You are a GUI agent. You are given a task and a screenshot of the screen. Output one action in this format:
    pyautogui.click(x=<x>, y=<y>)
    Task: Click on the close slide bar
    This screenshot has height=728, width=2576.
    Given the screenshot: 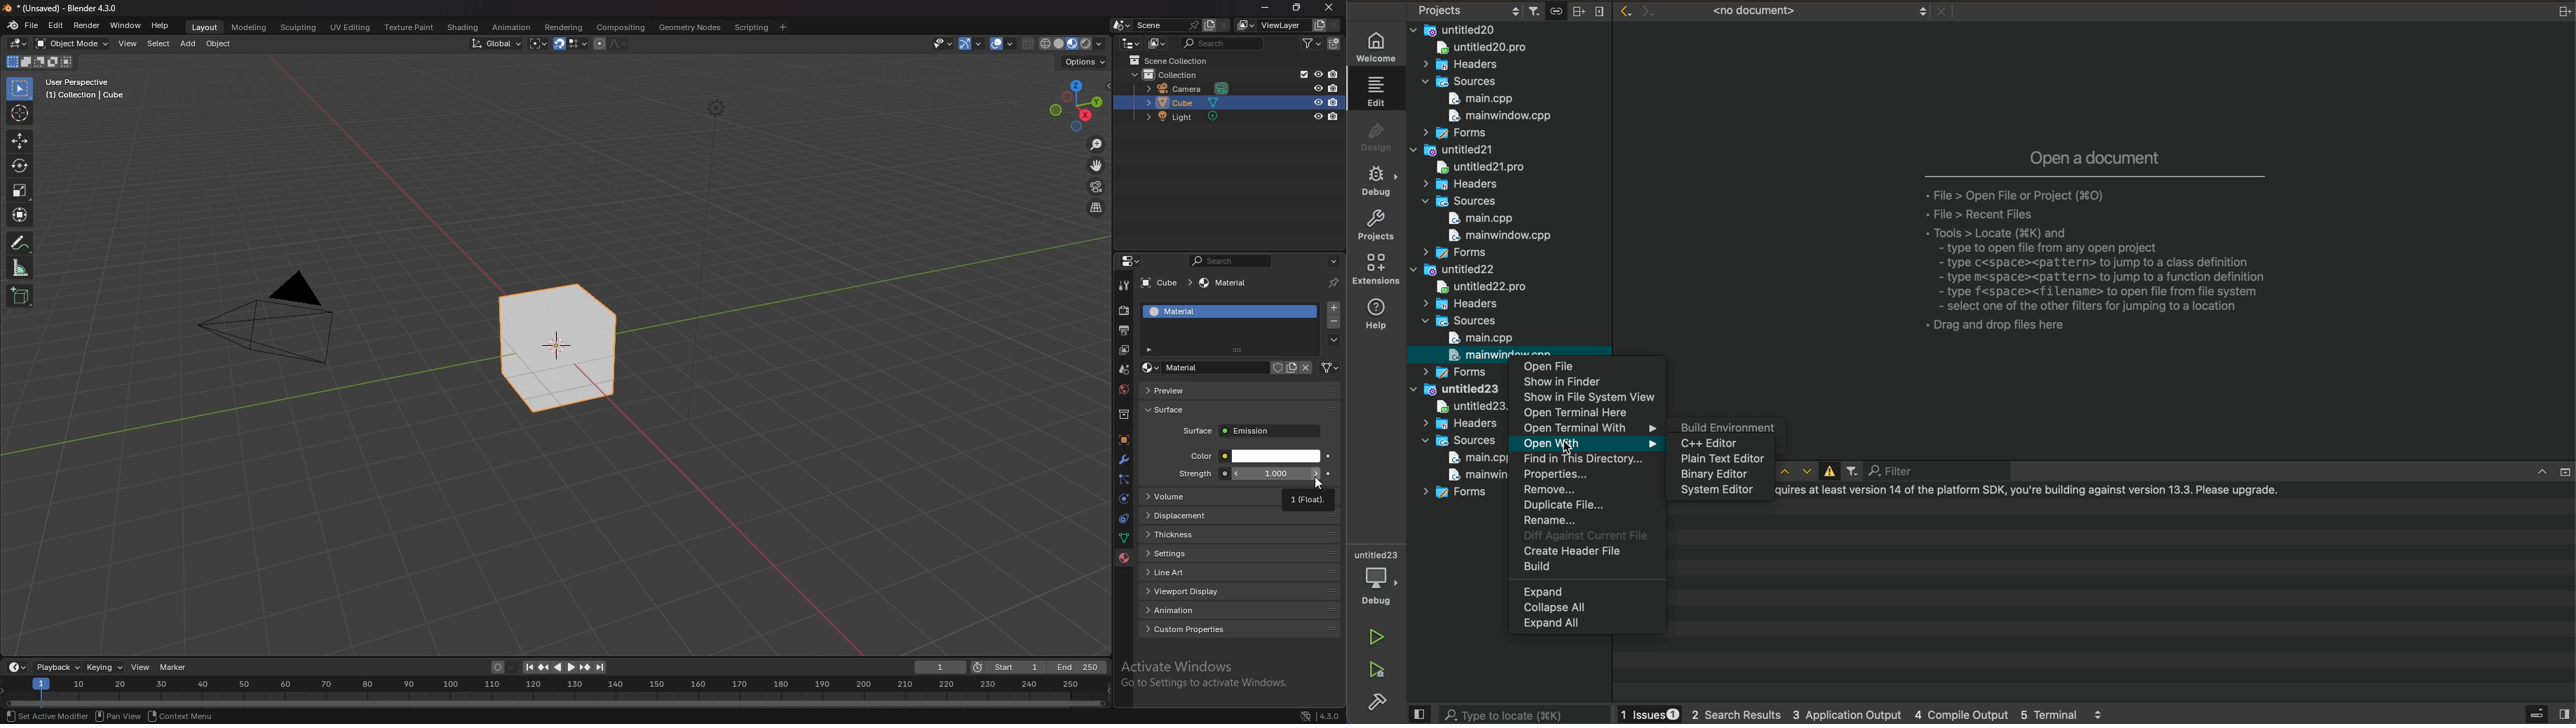 What is the action you would take?
    pyautogui.click(x=1420, y=715)
    